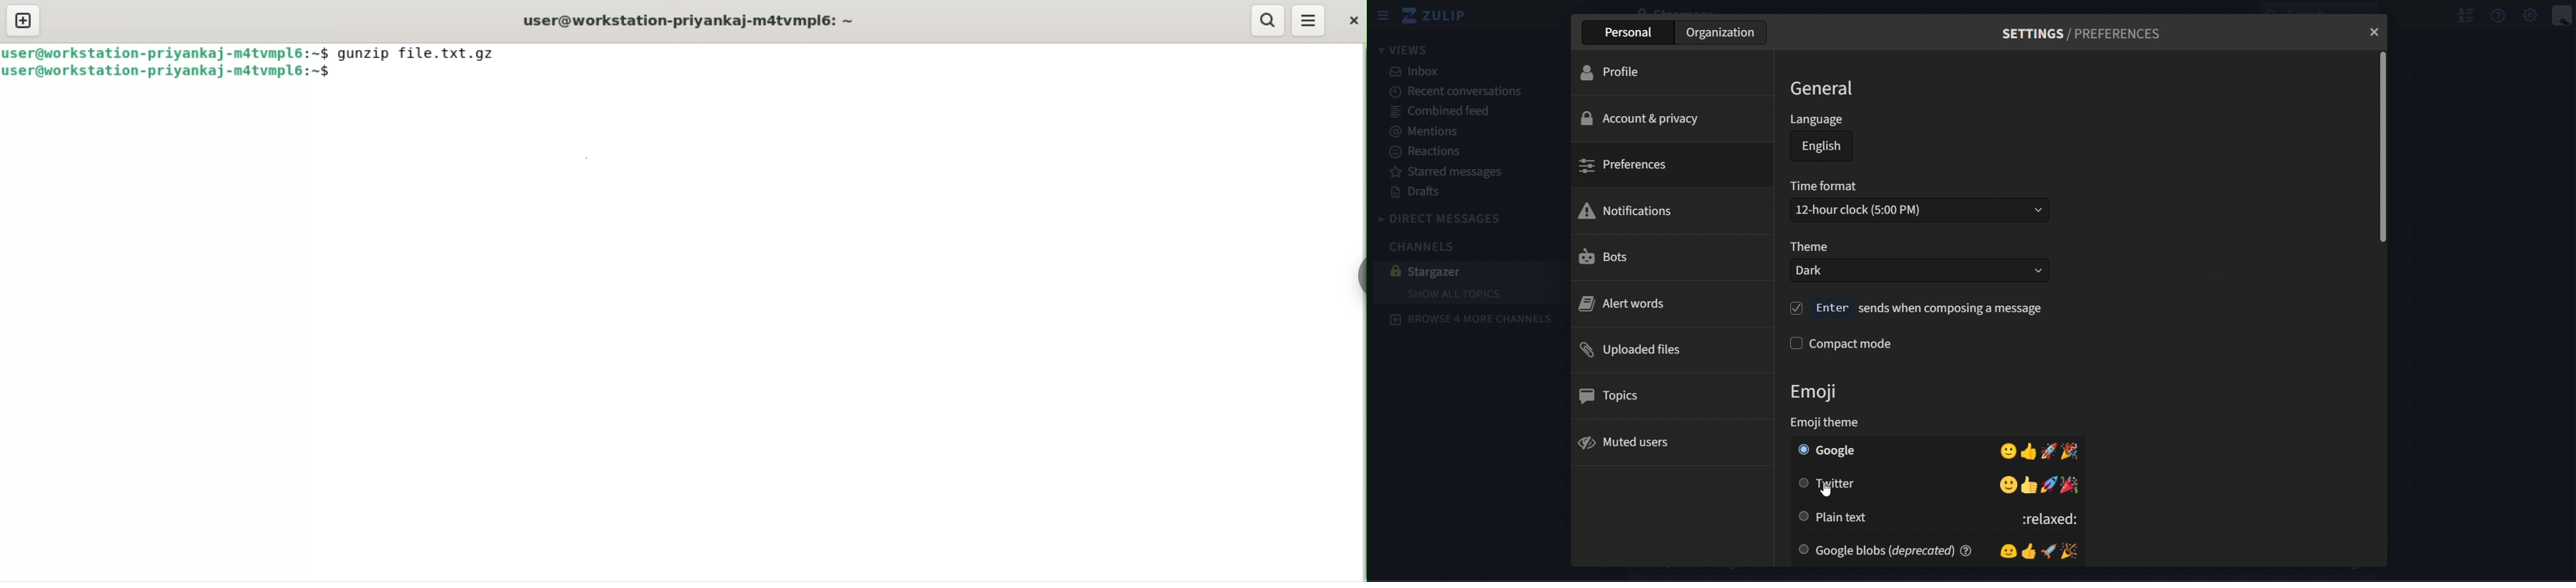 The image size is (2576, 588). What do you see at coordinates (1721, 32) in the screenshot?
I see `organization` at bounding box center [1721, 32].